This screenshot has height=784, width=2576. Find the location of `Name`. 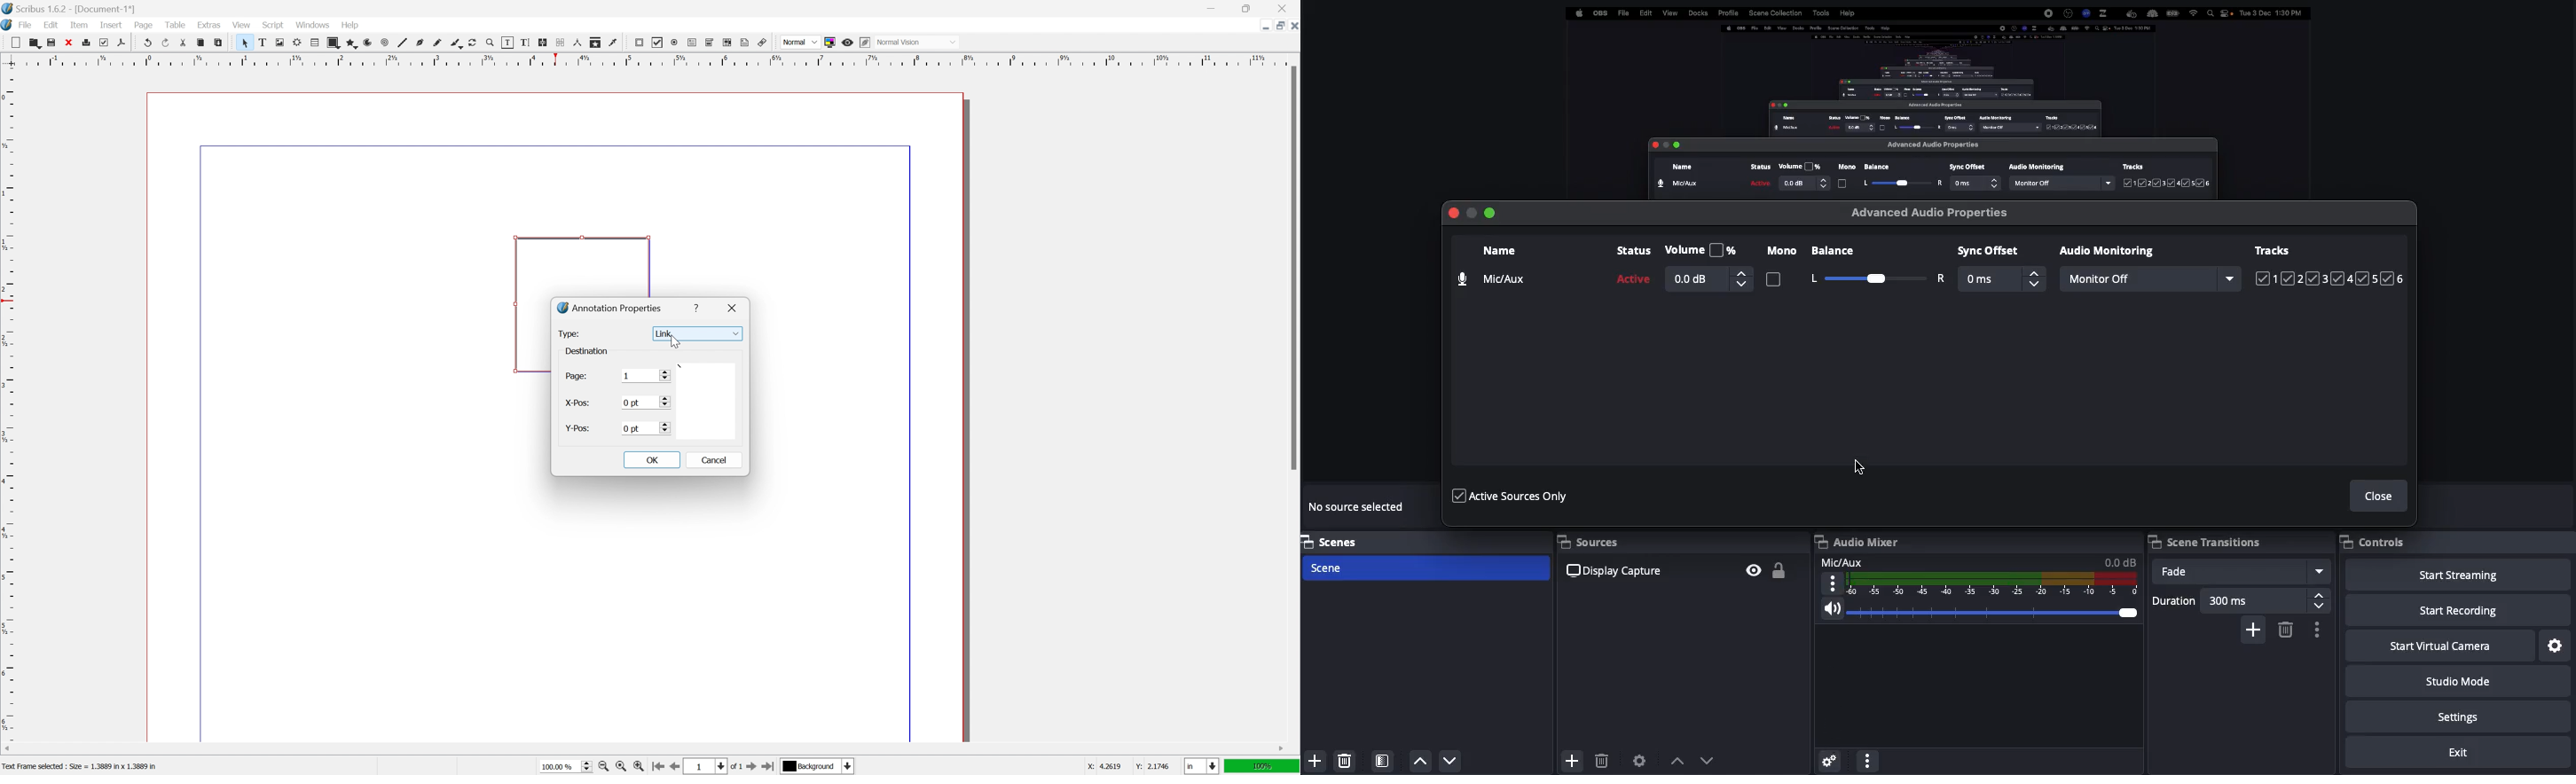

Name is located at coordinates (1492, 270).